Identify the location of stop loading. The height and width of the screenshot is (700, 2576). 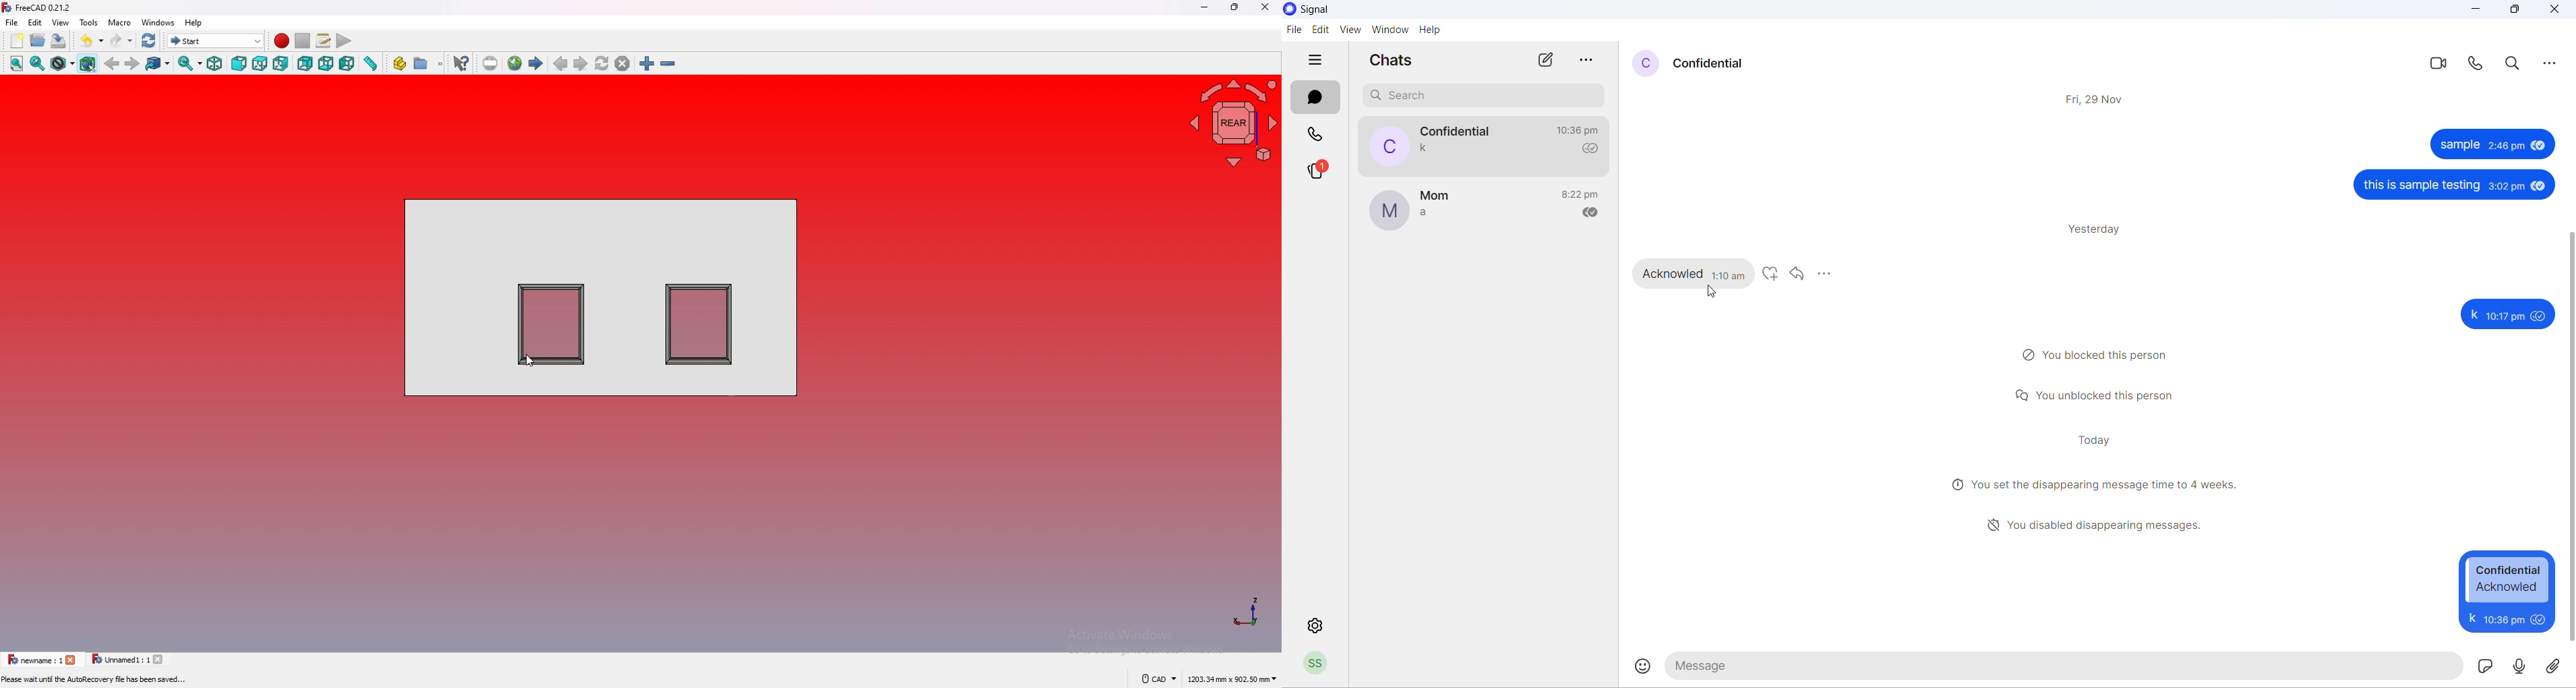
(623, 63).